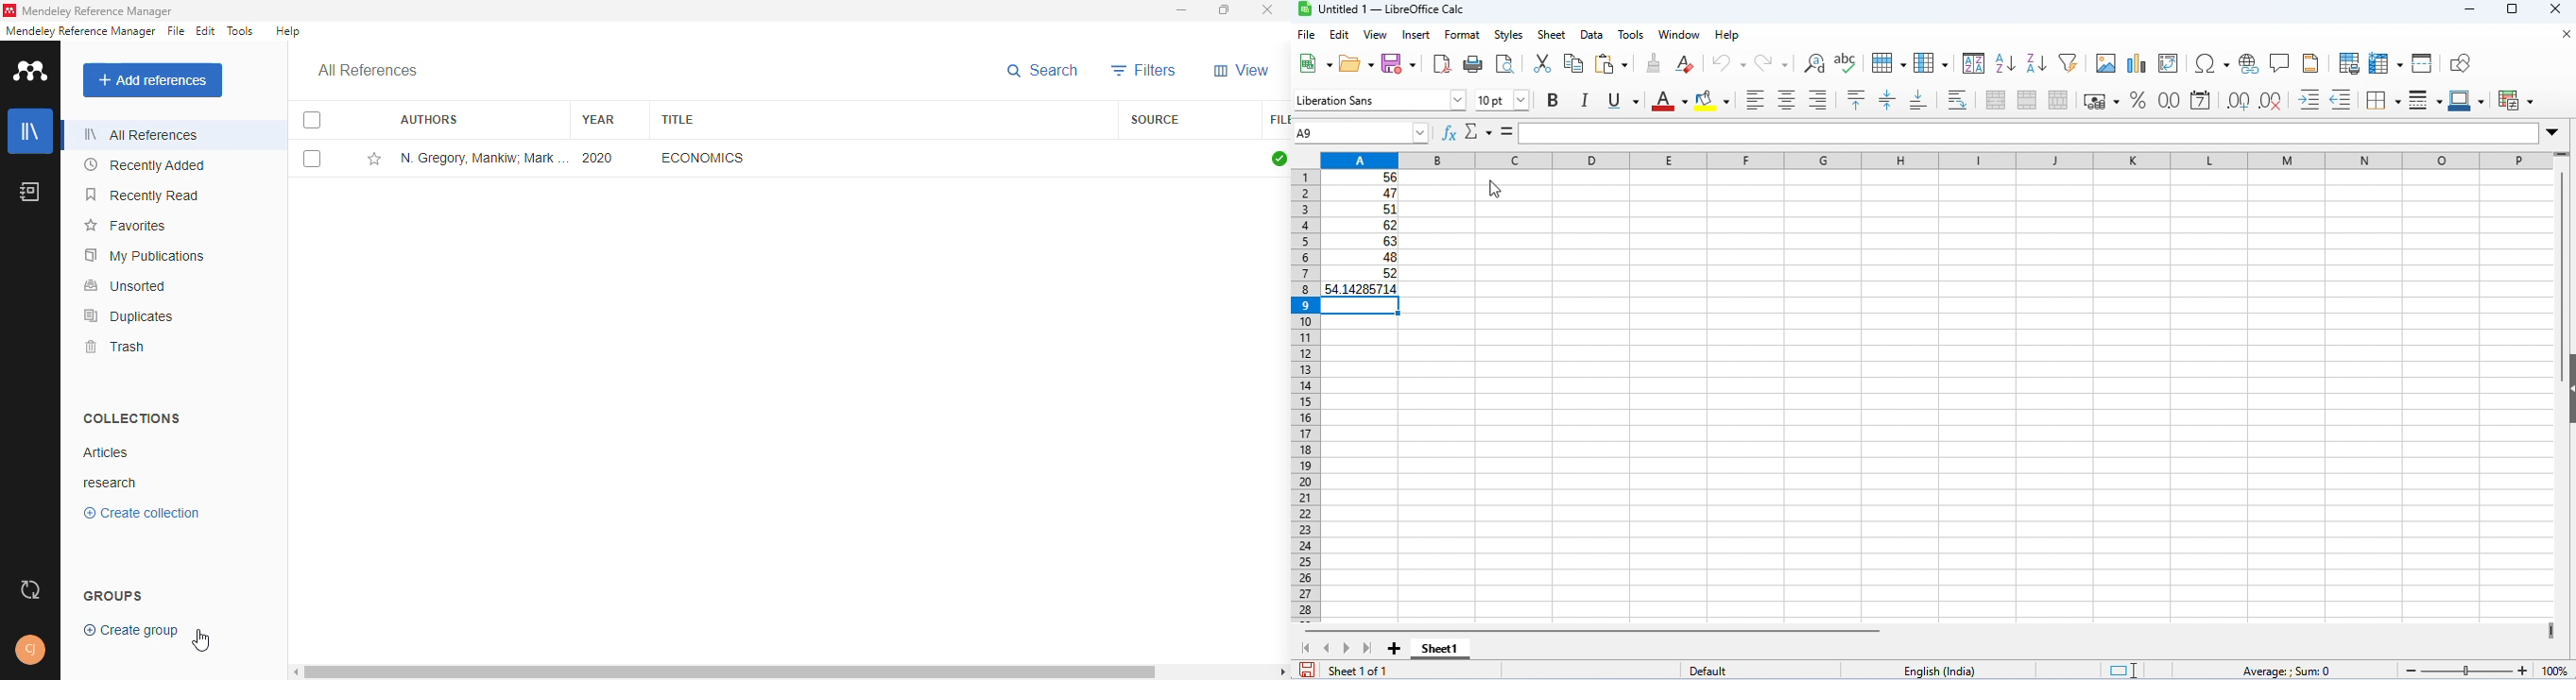 The image size is (2576, 700). I want to click on source, so click(1156, 121).